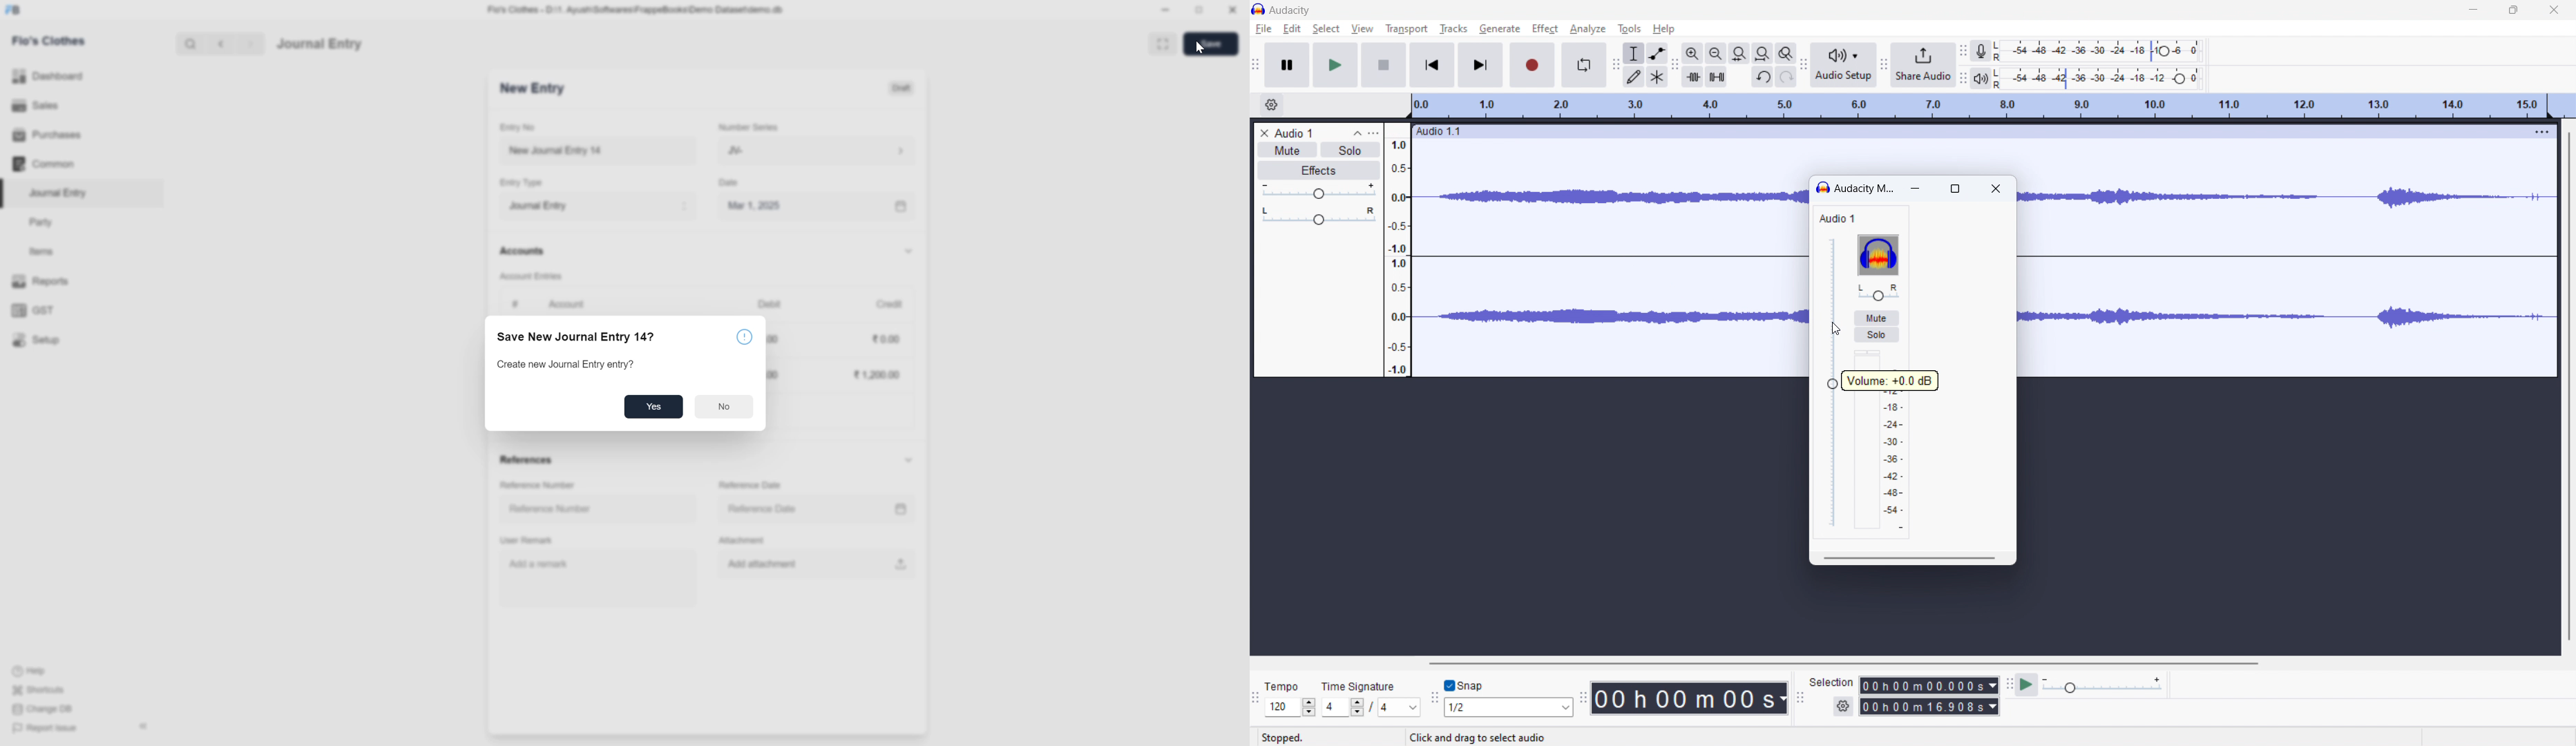 The height and width of the screenshot is (756, 2576). What do you see at coordinates (520, 127) in the screenshot?
I see `Entry No` at bounding box center [520, 127].